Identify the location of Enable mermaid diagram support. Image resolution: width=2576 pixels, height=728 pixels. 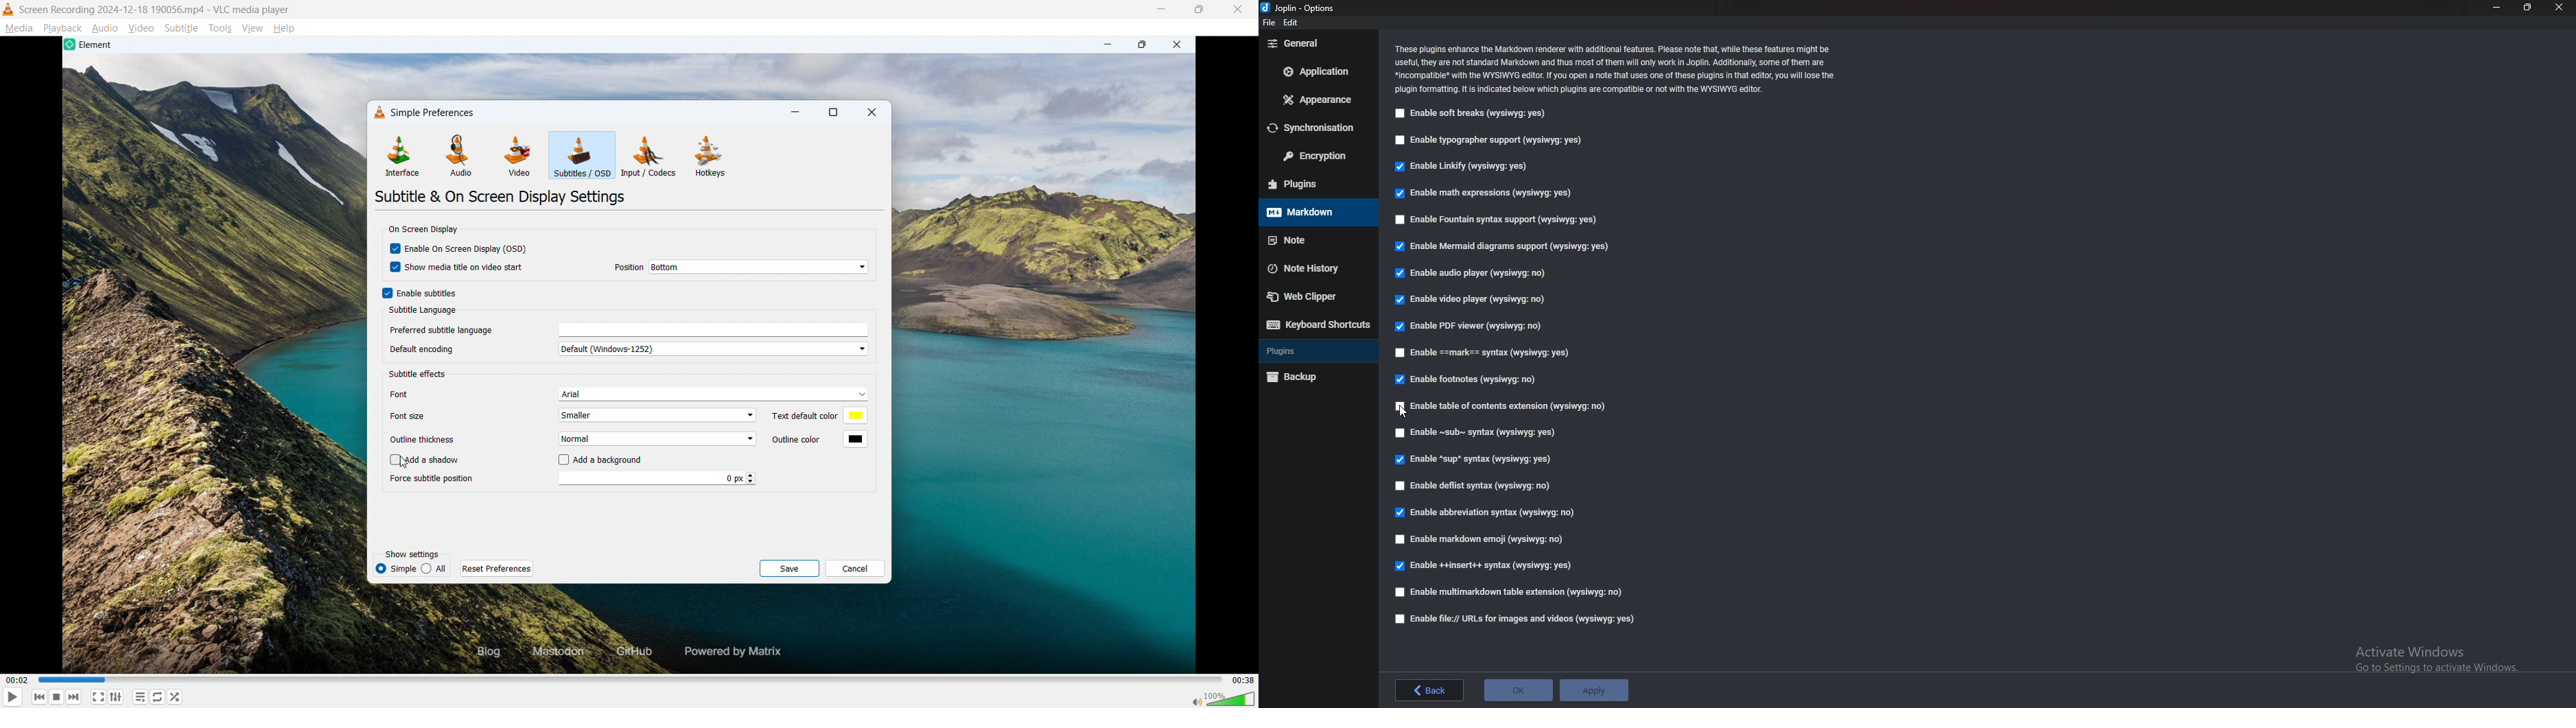
(1501, 246).